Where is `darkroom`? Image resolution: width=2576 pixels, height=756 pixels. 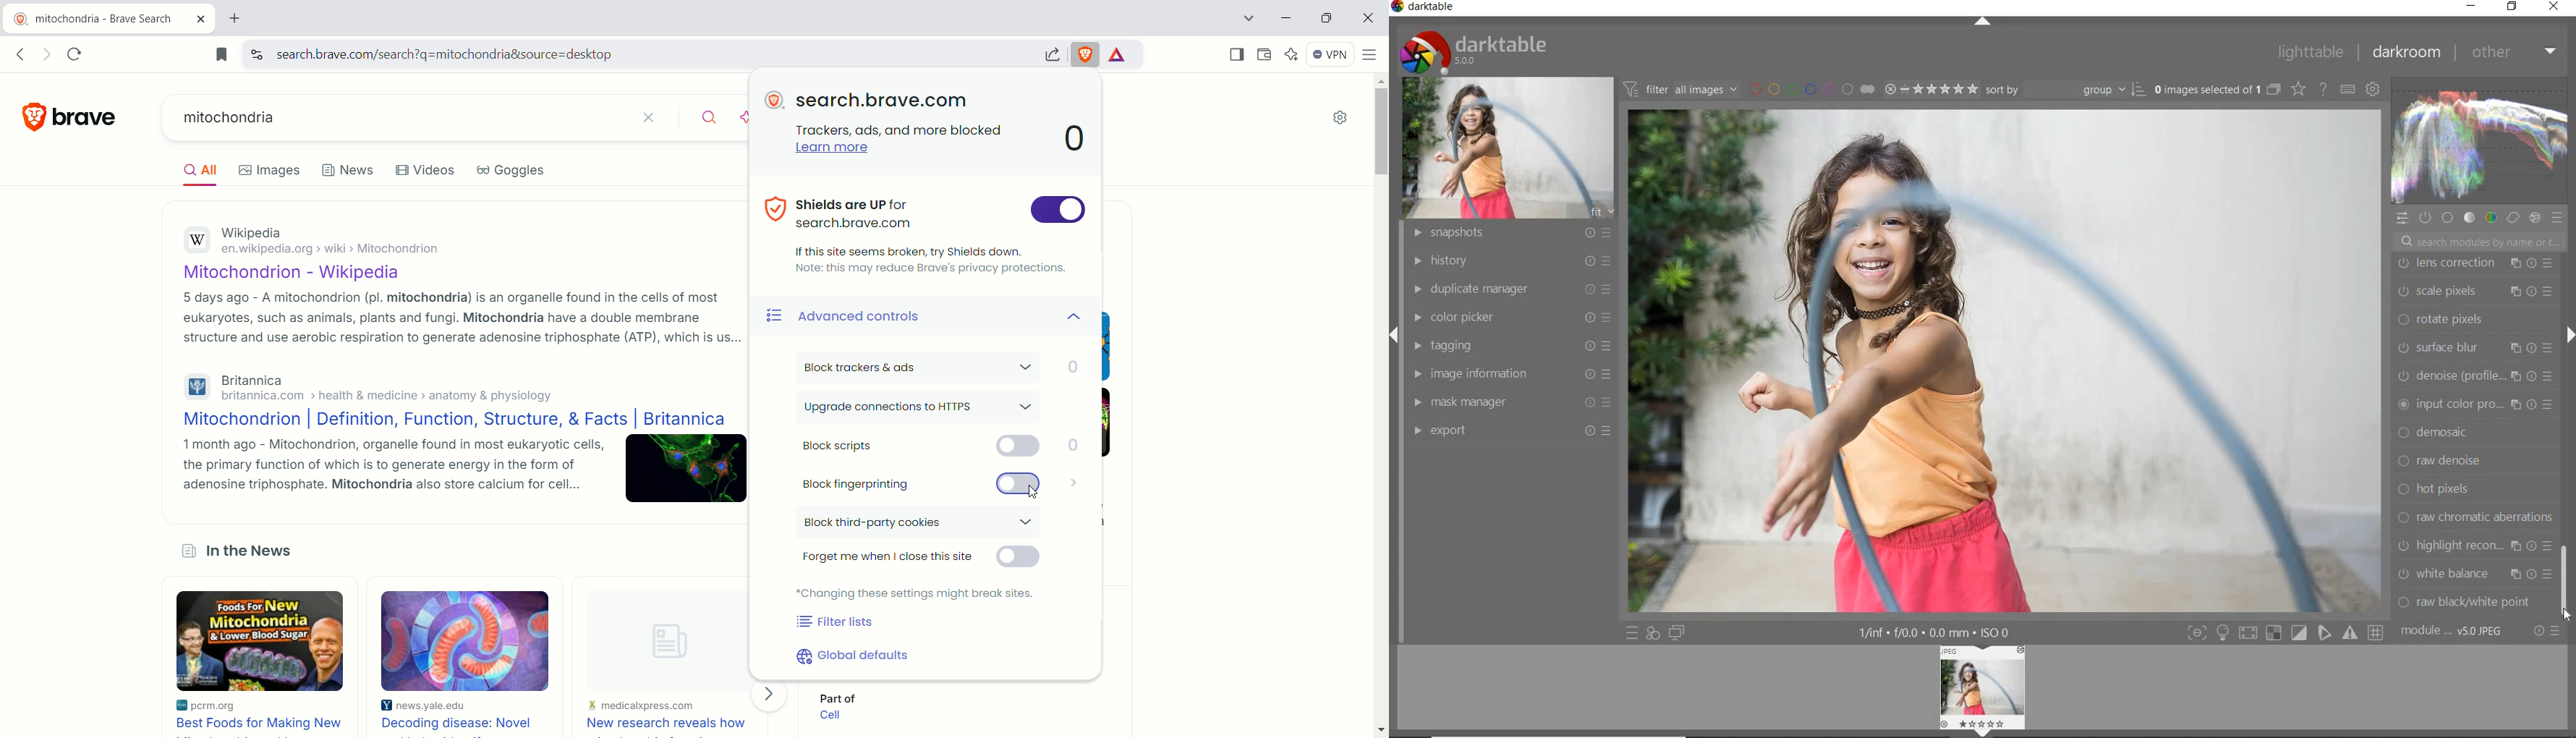
darkroom is located at coordinates (2409, 53).